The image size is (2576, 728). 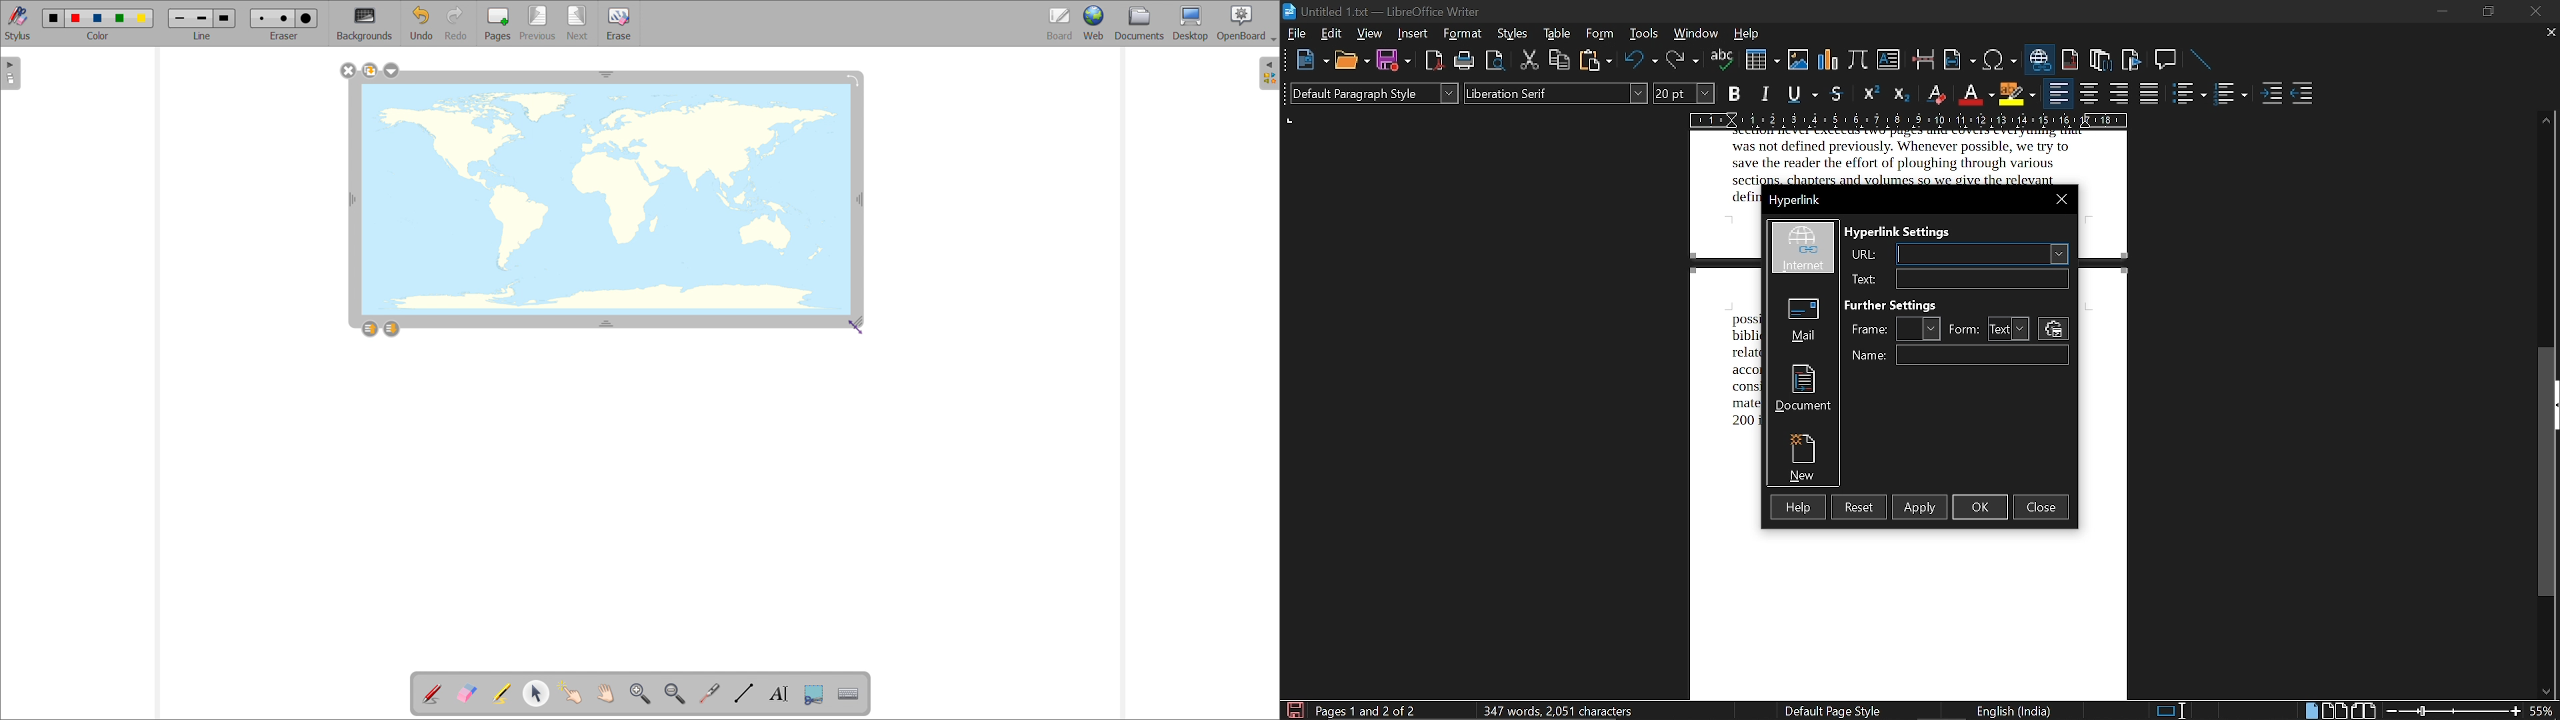 What do you see at coordinates (2271, 95) in the screenshot?
I see `increase indent` at bounding box center [2271, 95].